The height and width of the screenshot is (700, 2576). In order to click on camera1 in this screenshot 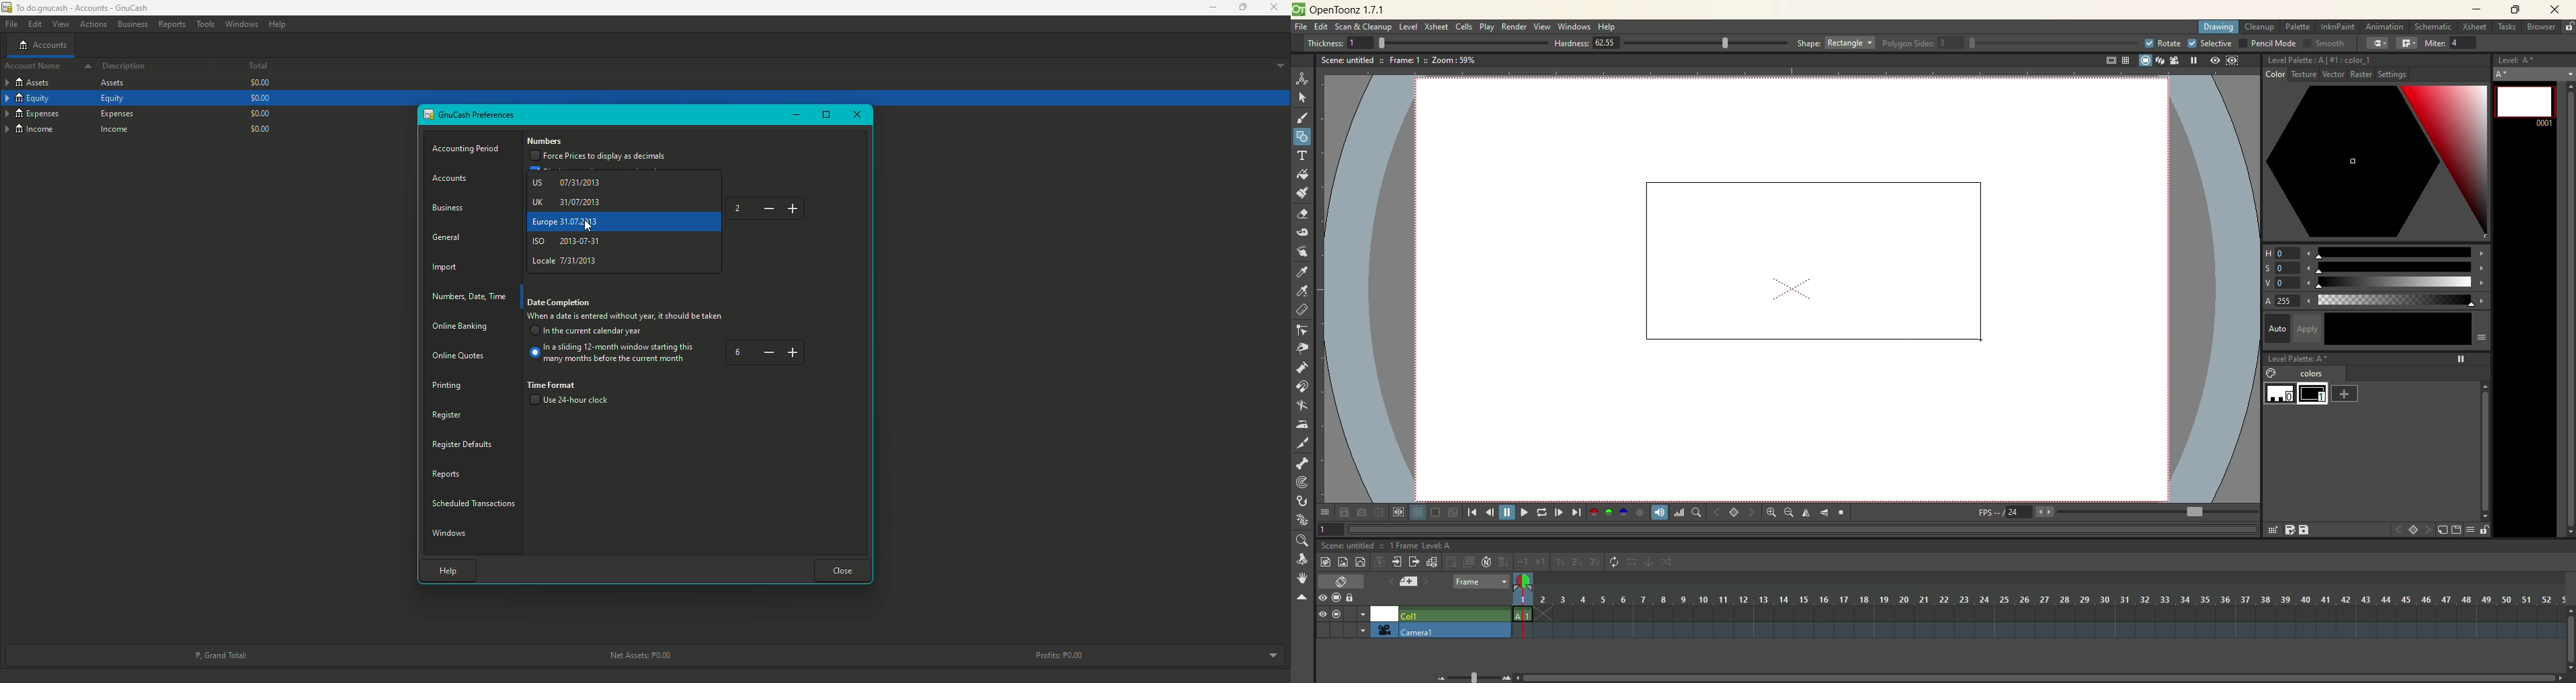, I will do `click(1358, 629)`.